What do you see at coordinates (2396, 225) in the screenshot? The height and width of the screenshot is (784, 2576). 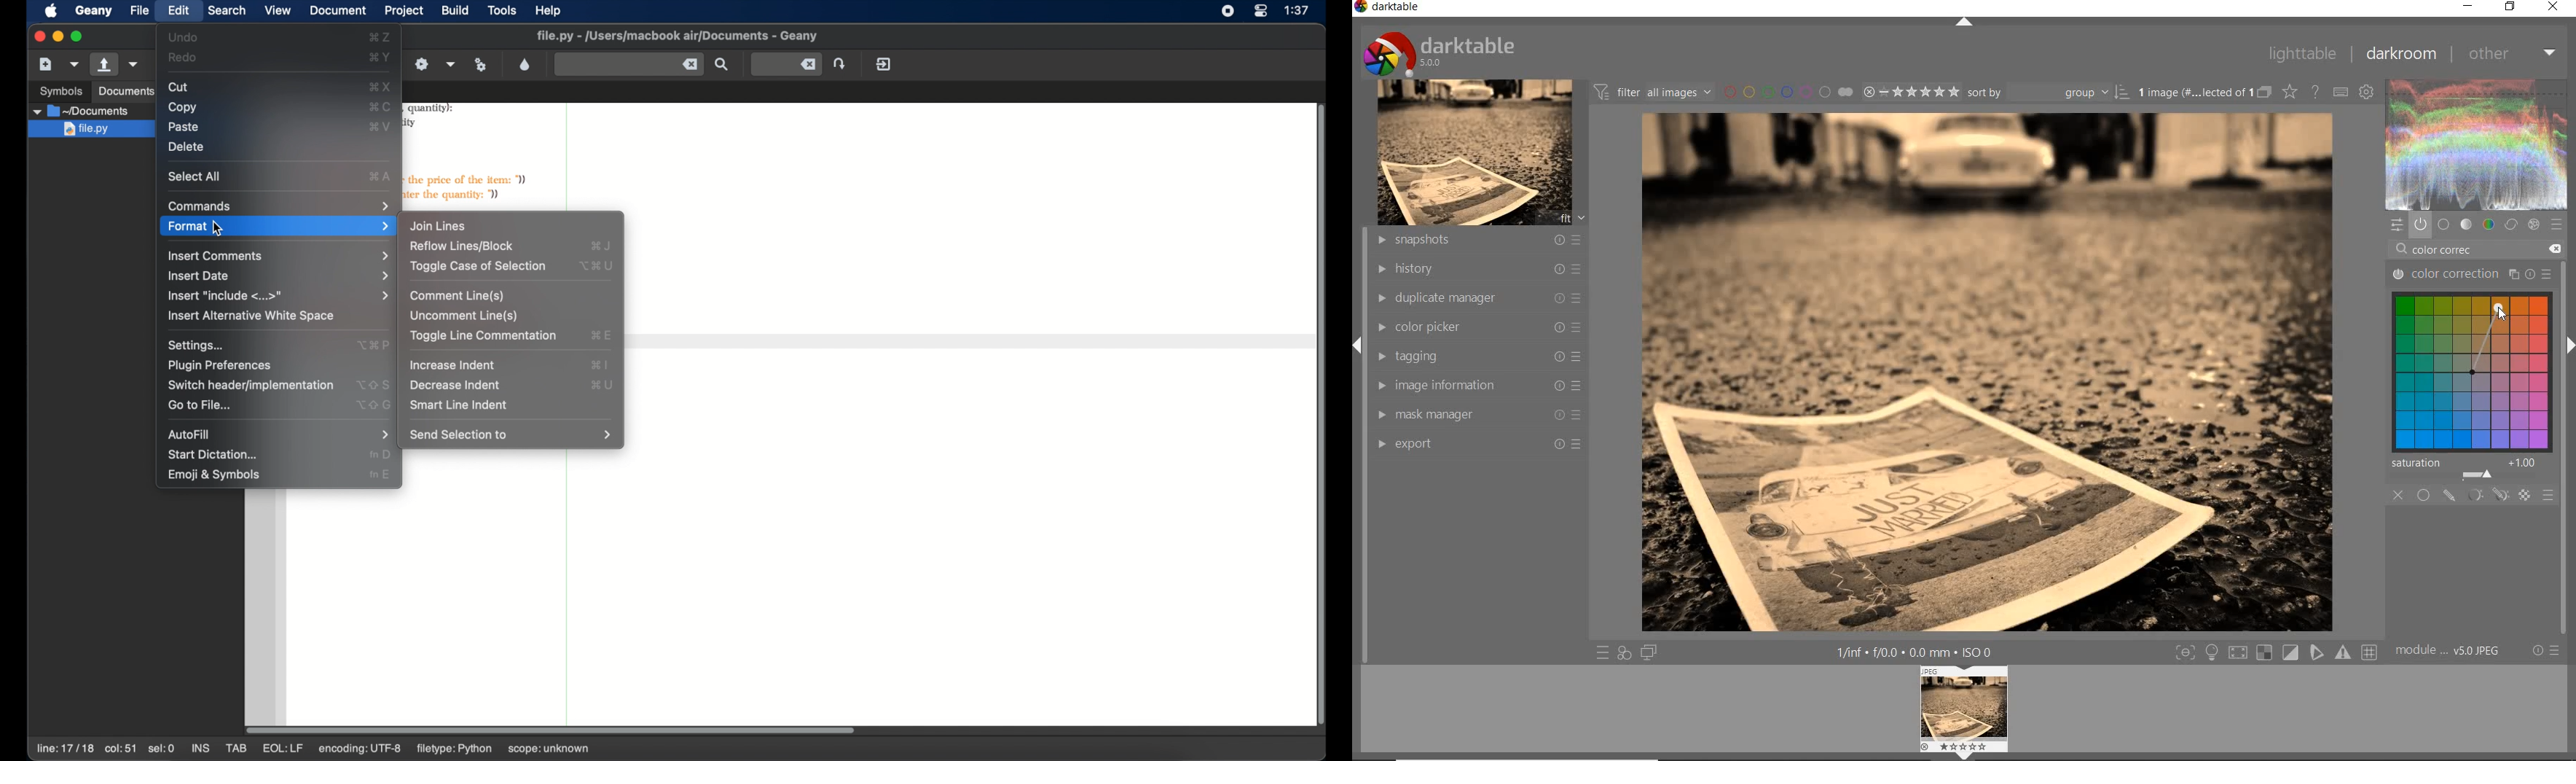 I see `quick access panel` at bounding box center [2396, 225].